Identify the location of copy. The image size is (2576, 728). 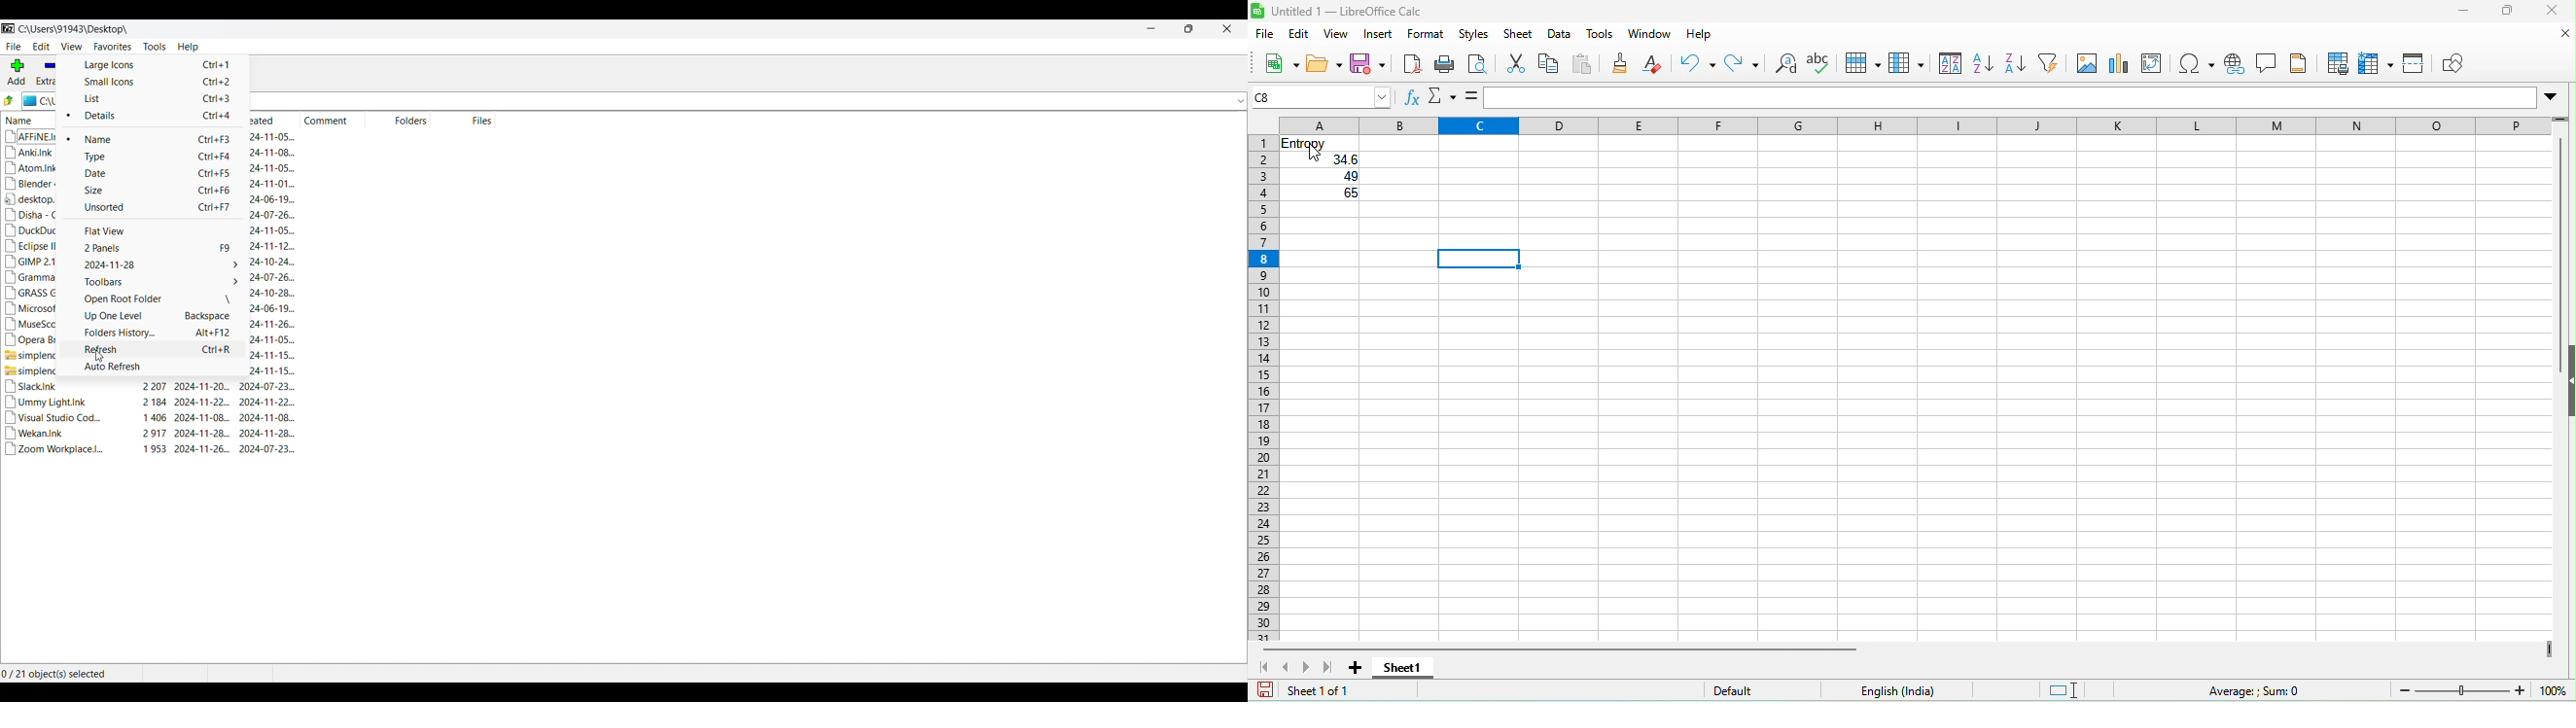
(1546, 64).